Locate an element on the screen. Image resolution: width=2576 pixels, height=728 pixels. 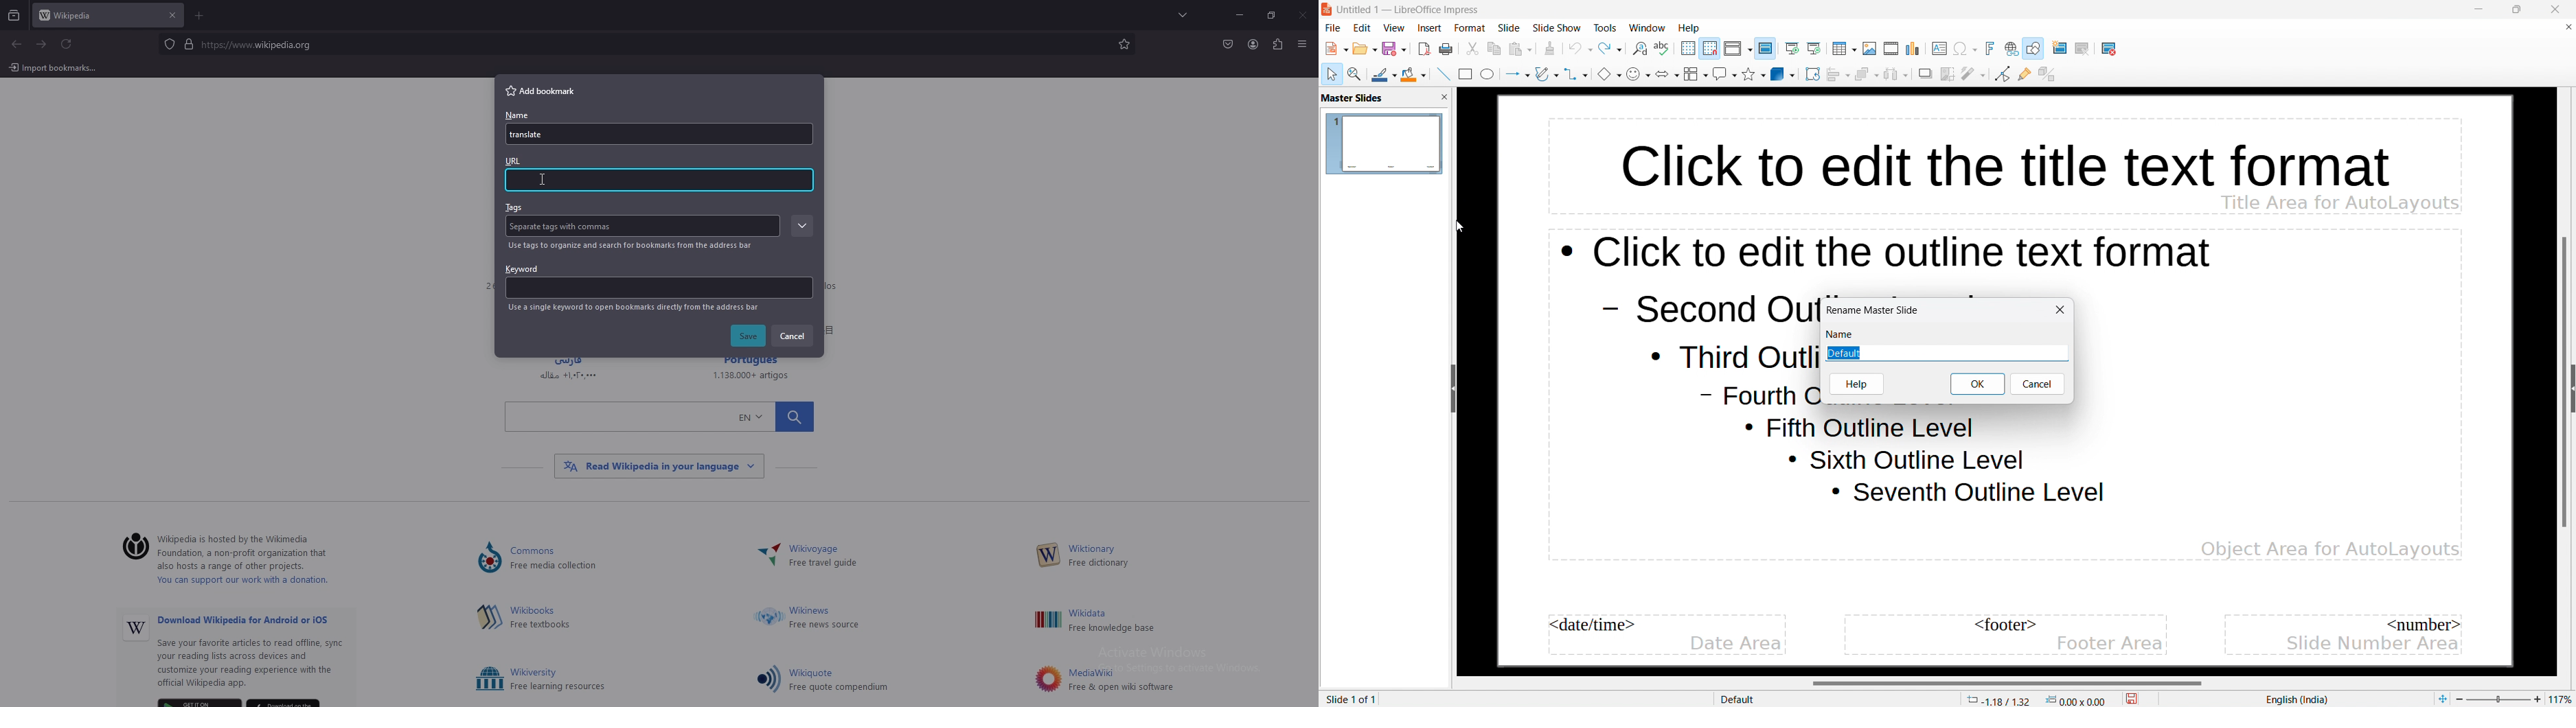
 is located at coordinates (1124, 621).